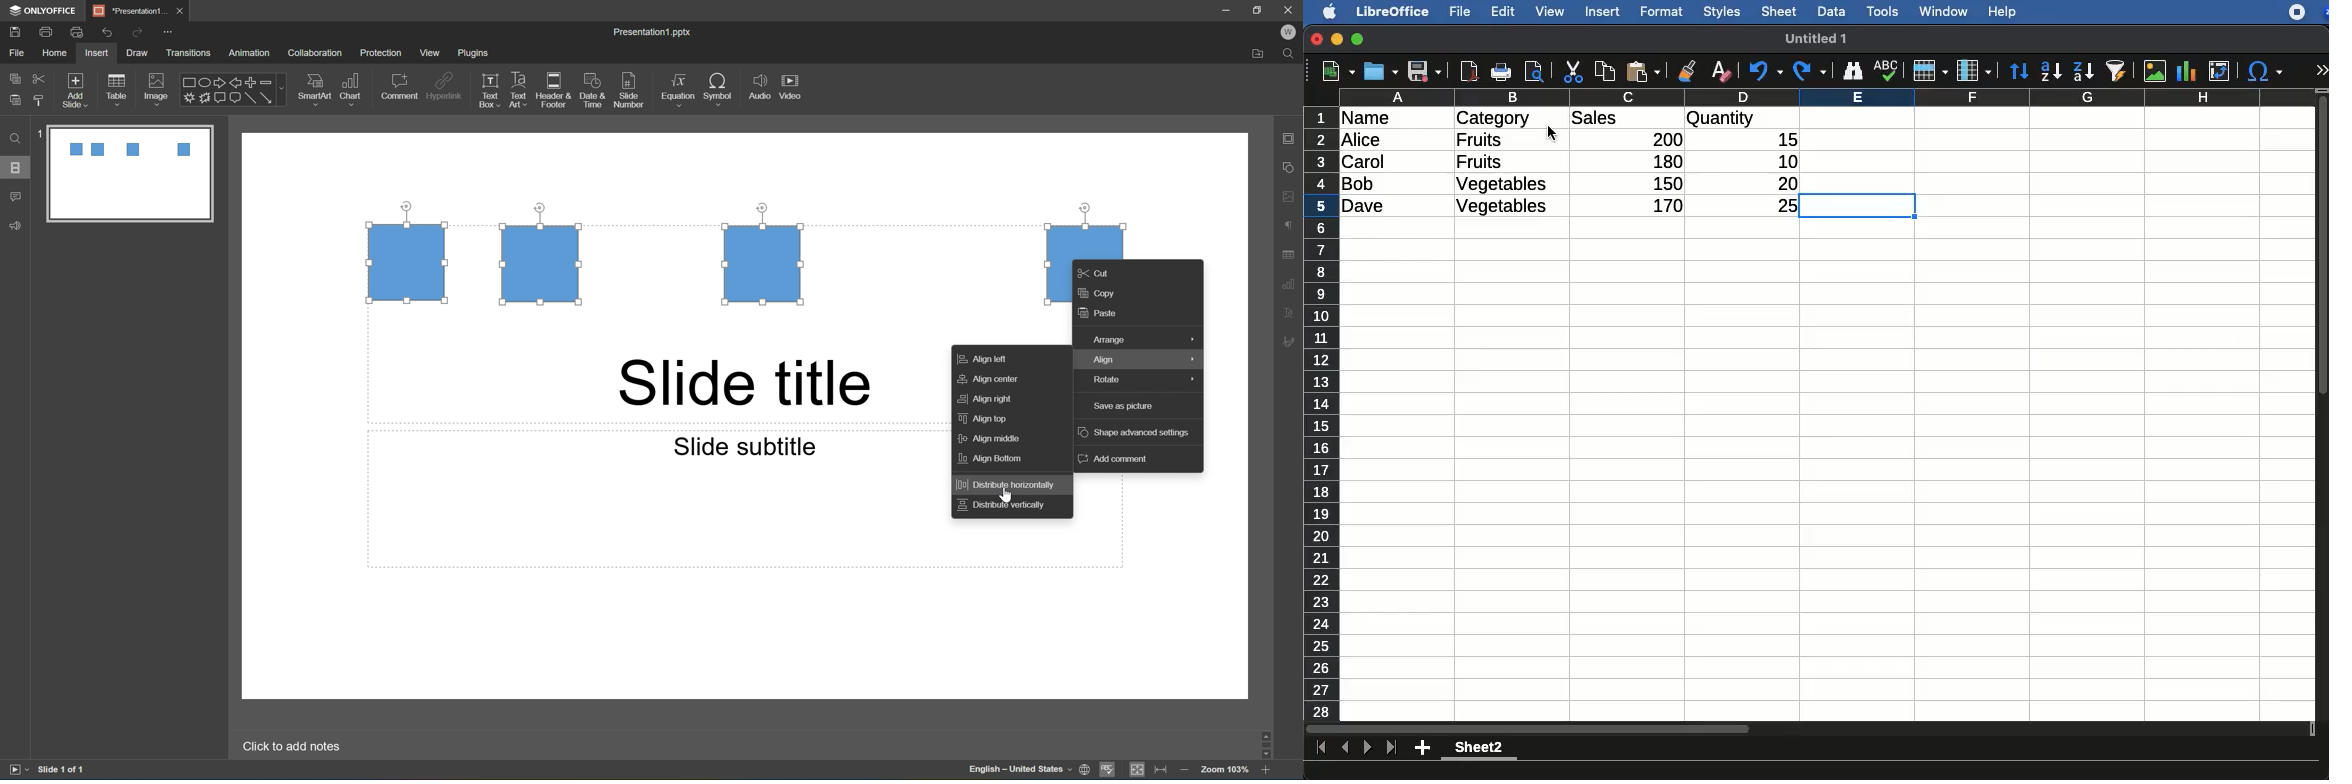 This screenshot has height=784, width=2352. Describe the element at coordinates (710, 256) in the screenshot. I see `4 Squares selected` at that location.